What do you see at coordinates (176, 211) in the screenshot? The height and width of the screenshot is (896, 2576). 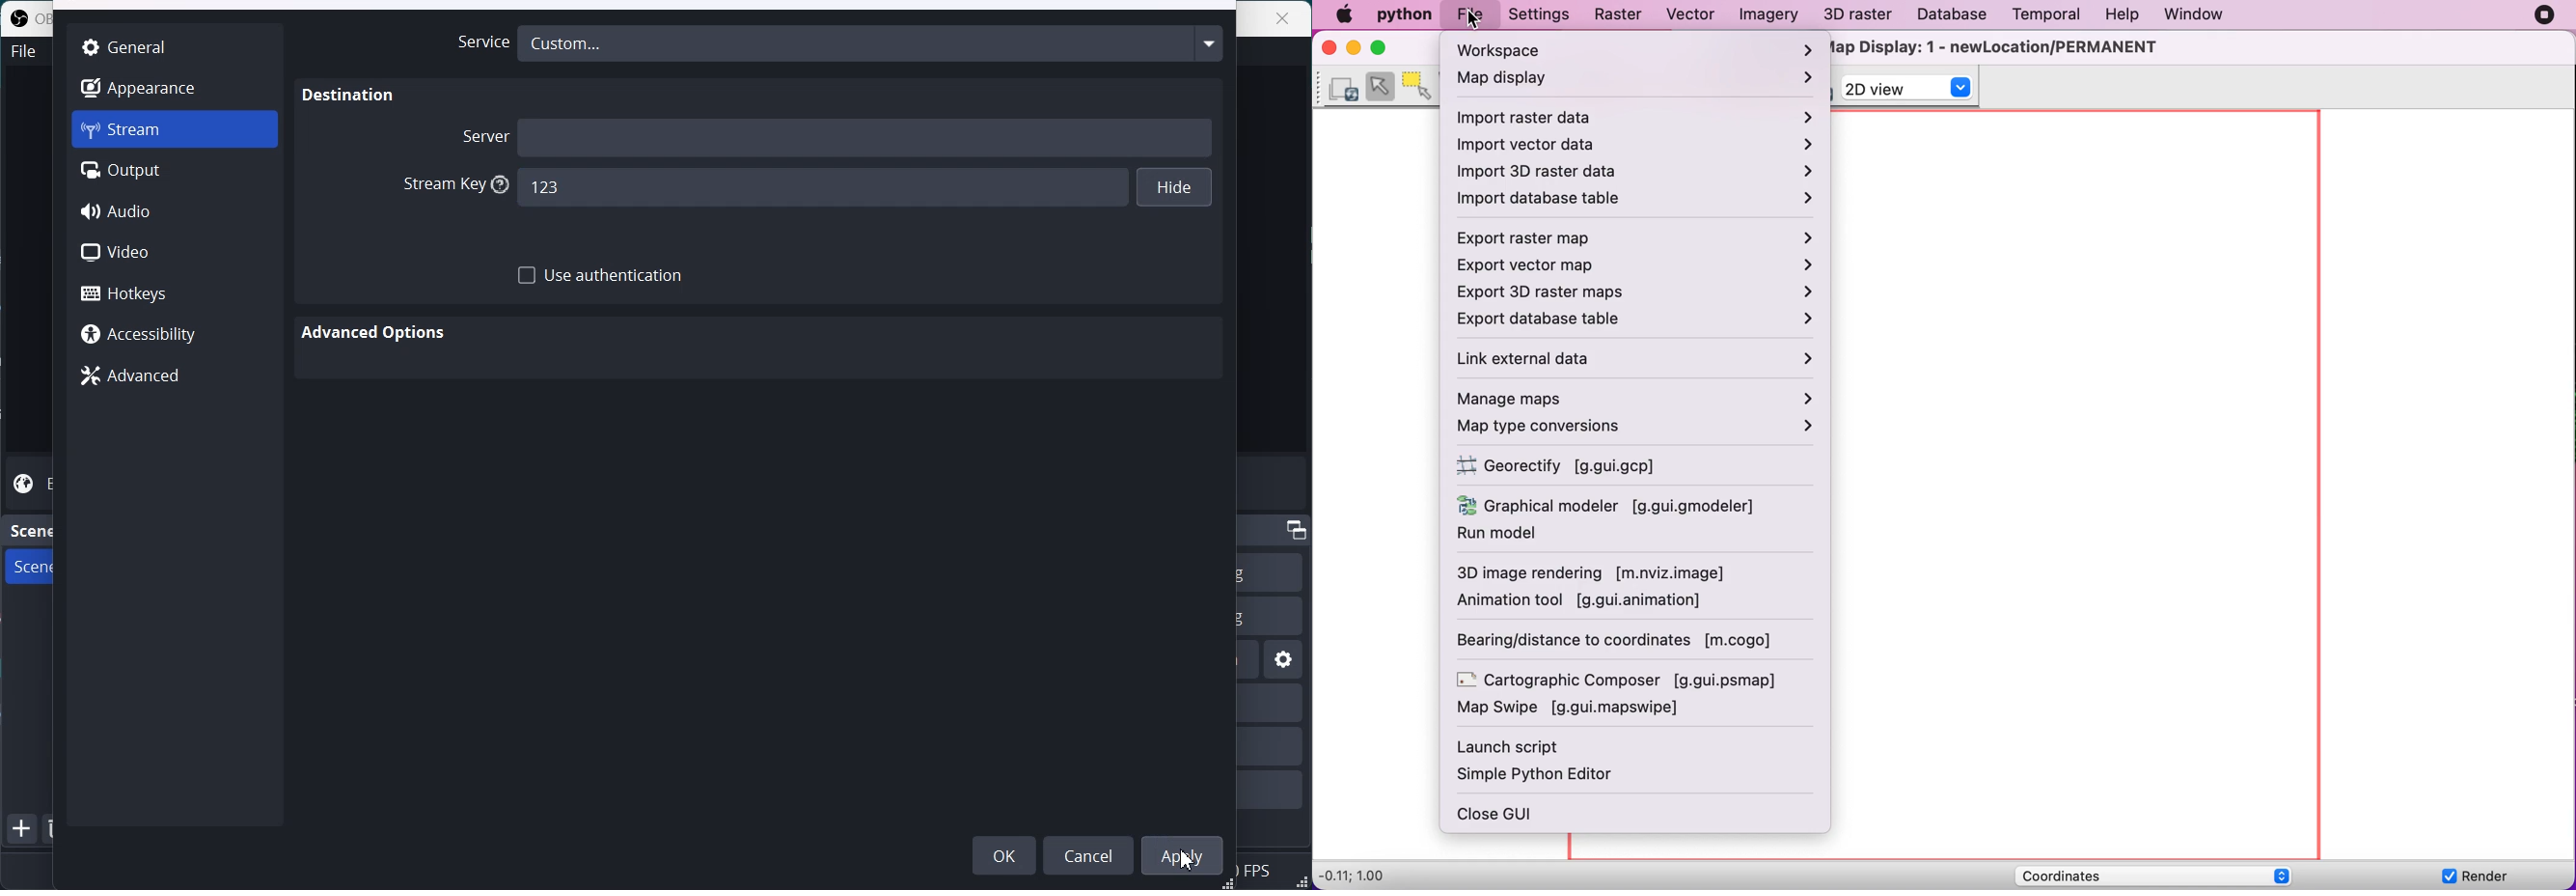 I see `Audio` at bounding box center [176, 211].